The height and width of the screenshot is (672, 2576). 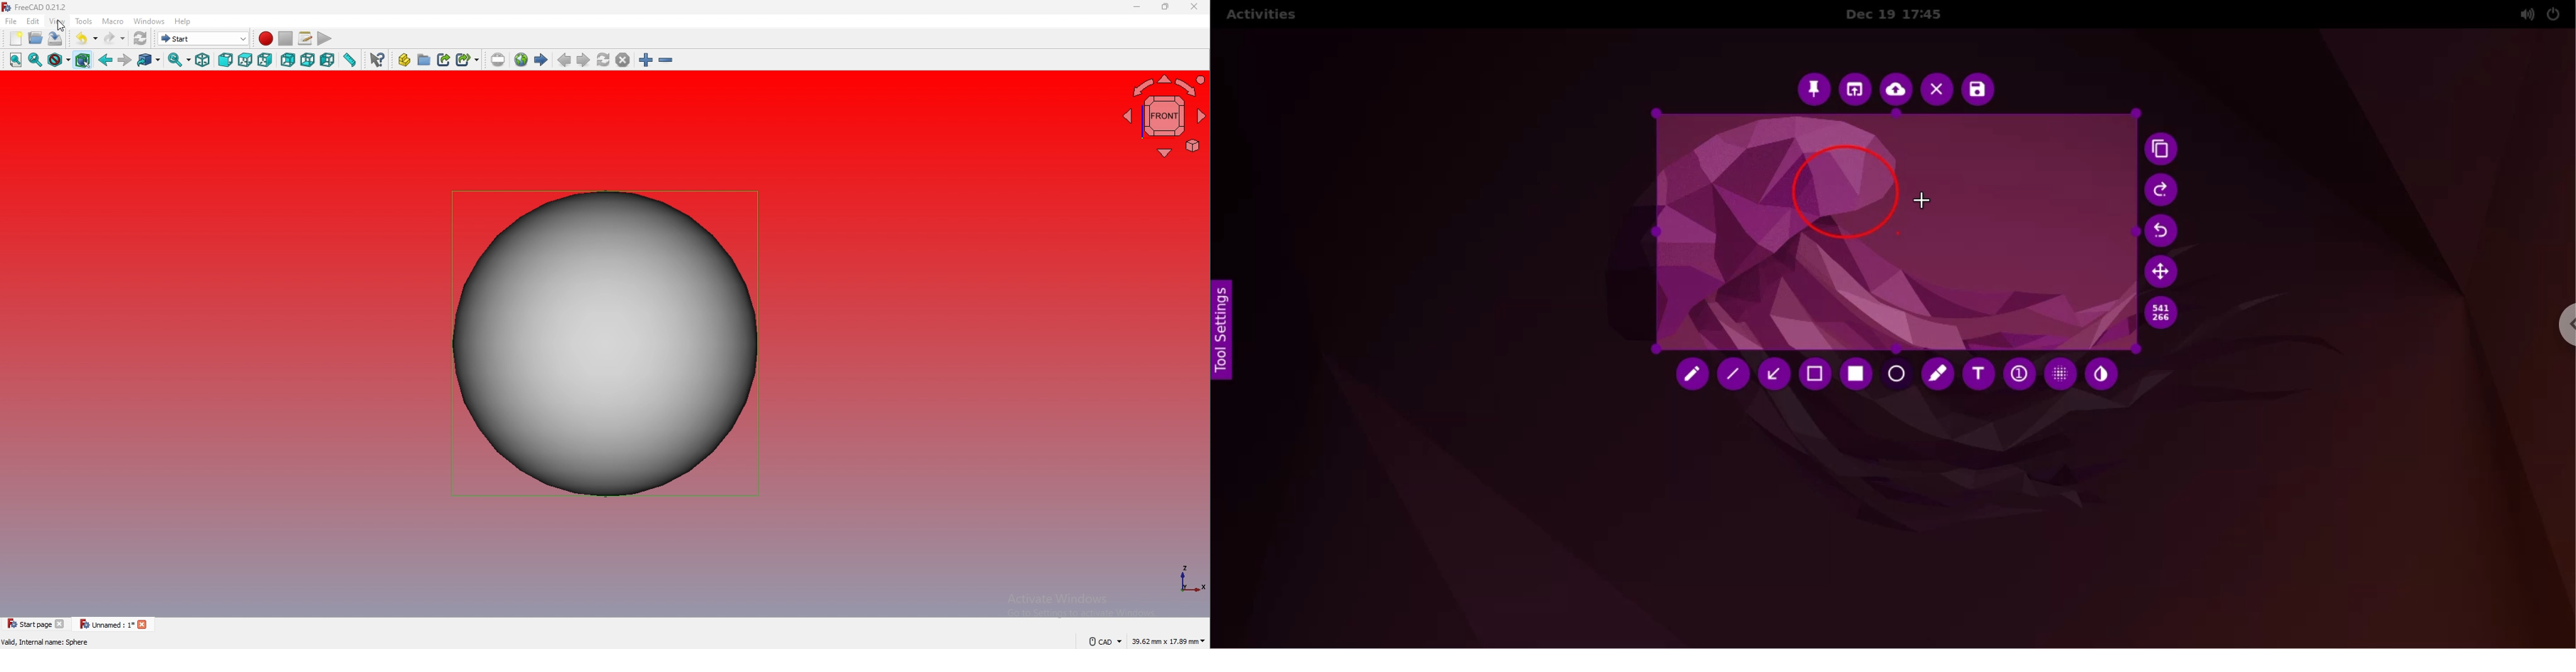 I want to click on fit all, so click(x=16, y=60).